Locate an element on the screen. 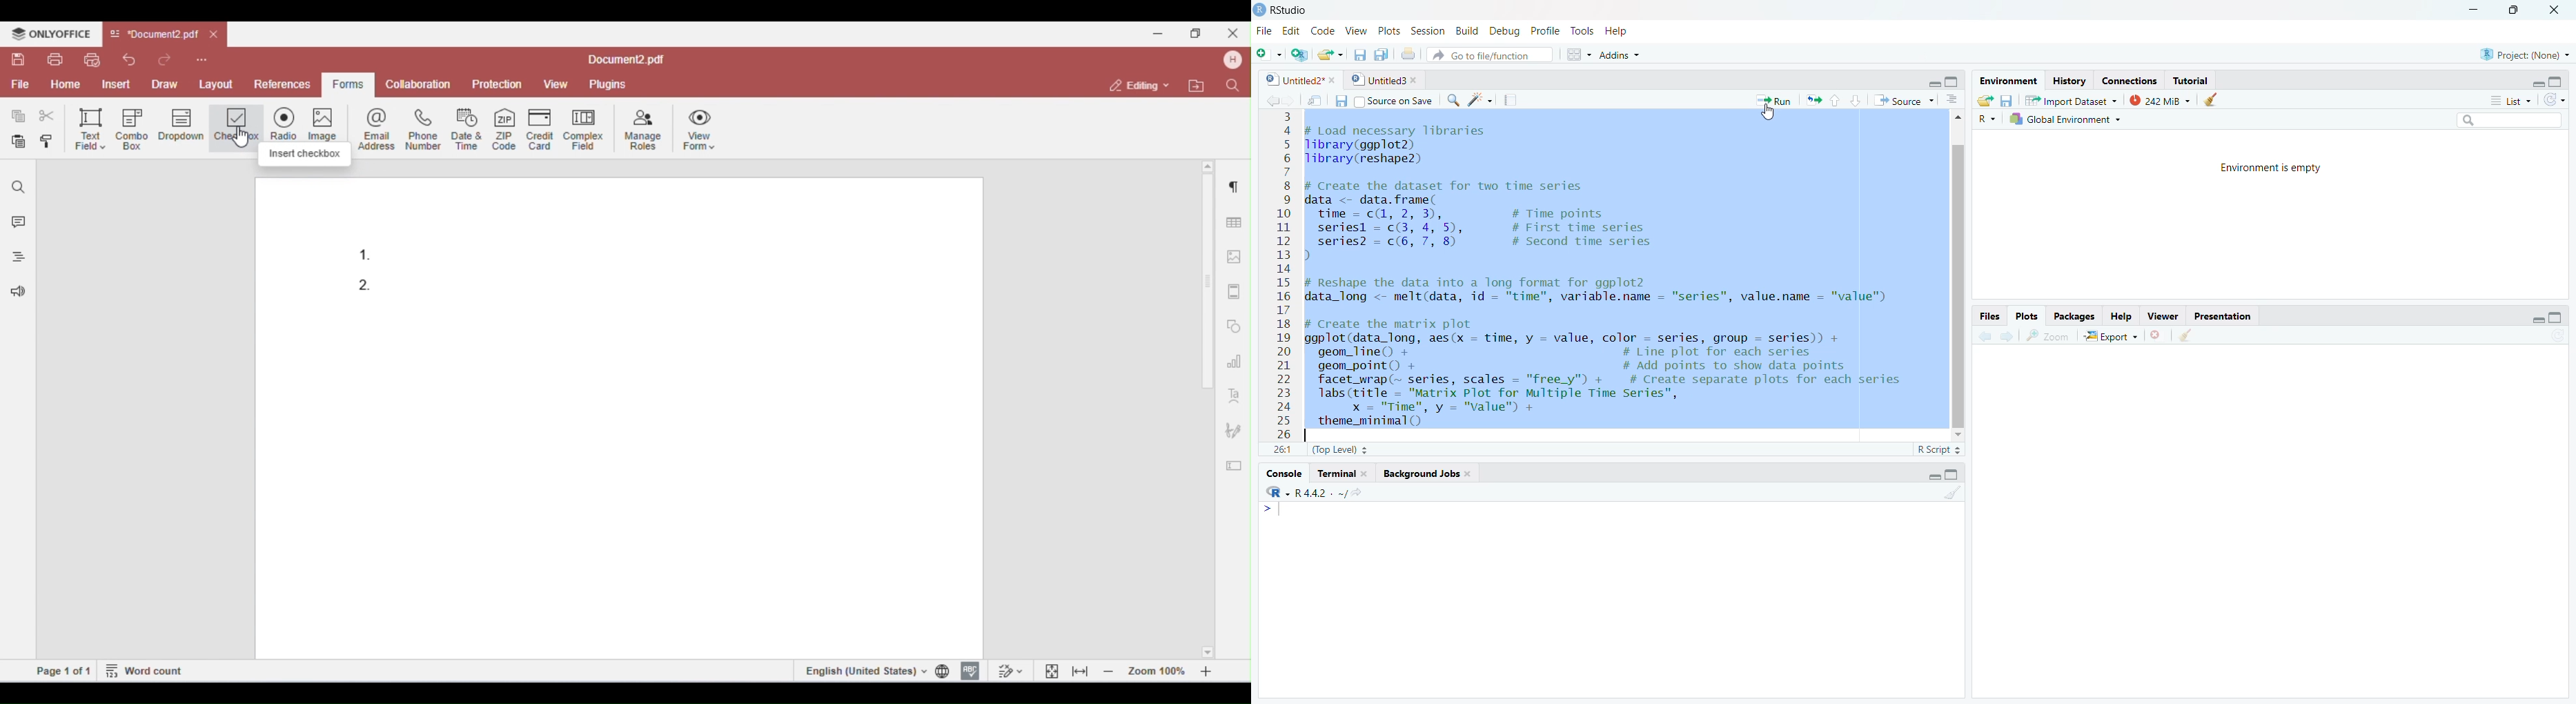  save all open documents is located at coordinates (1381, 54).